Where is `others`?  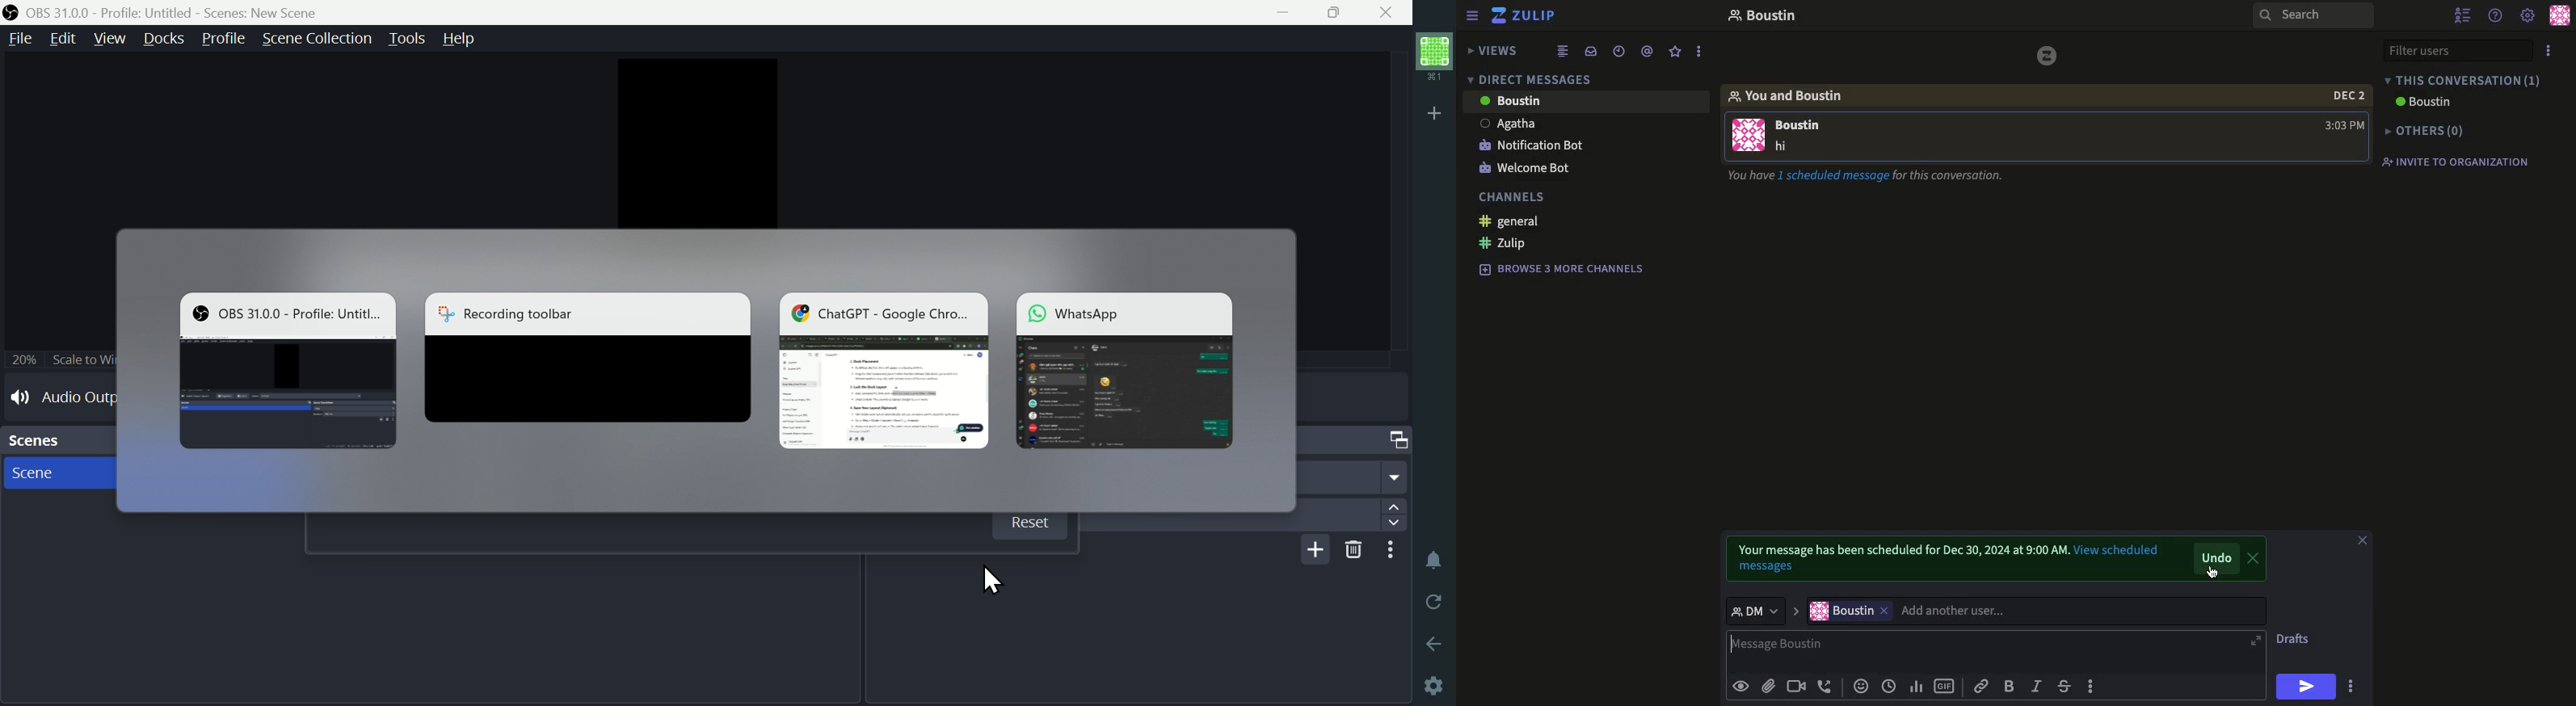
others is located at coordinates (2431, 128).